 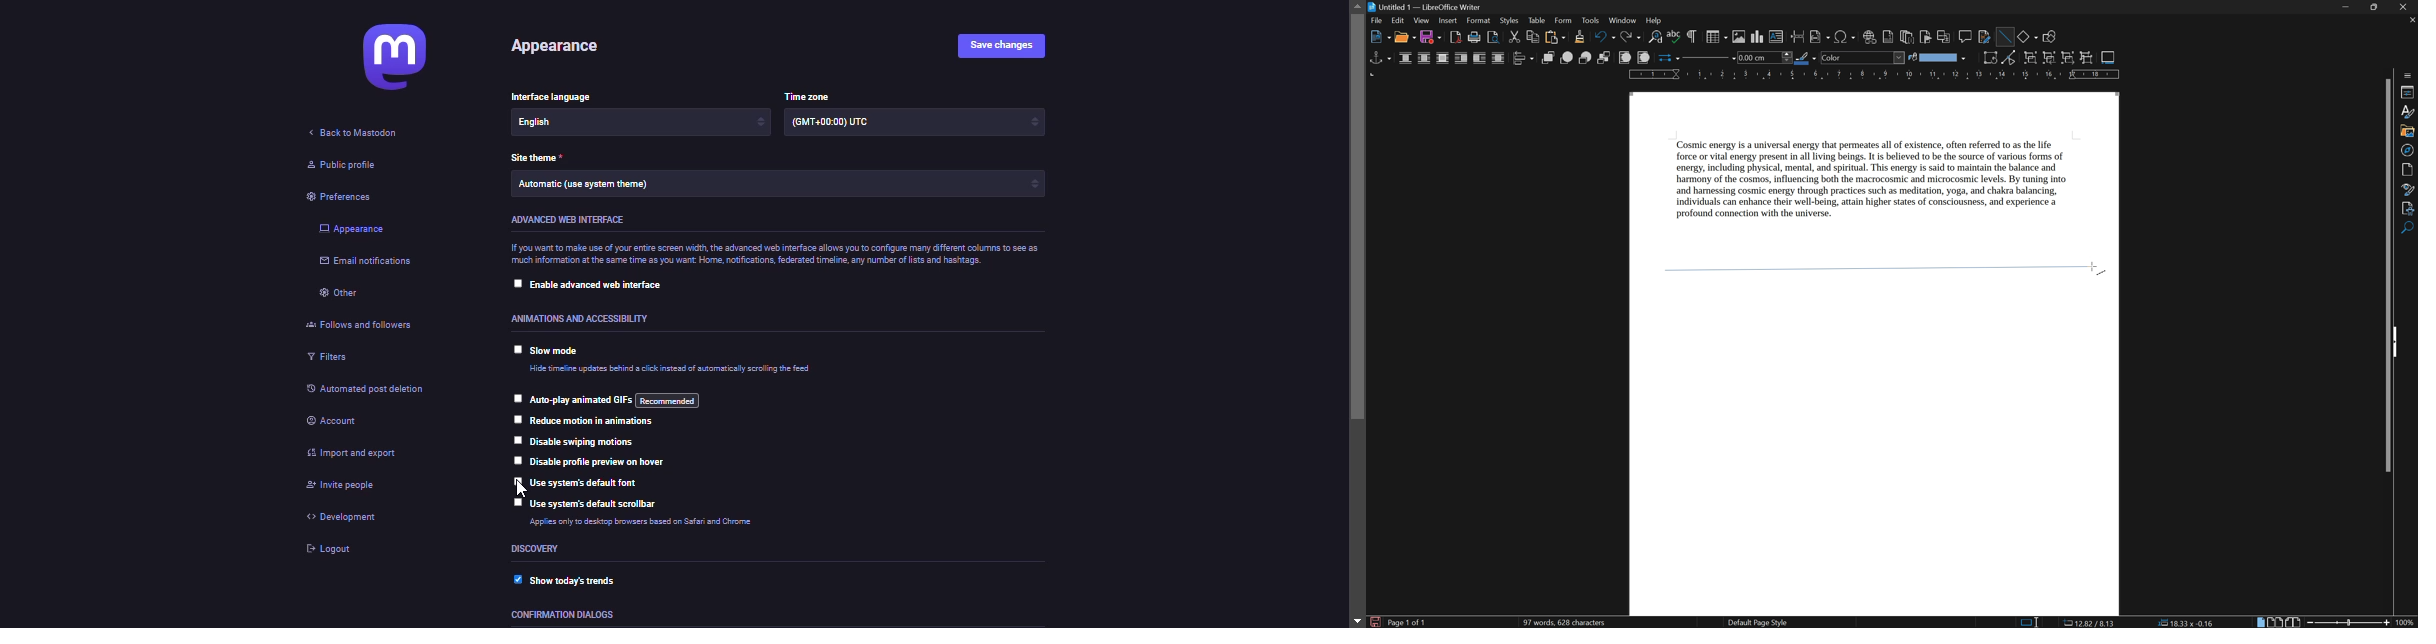 What do you see at coordinates (1888, 37) in the screenshot?
I see `insert footnote` at bounding box center [1888, 37].